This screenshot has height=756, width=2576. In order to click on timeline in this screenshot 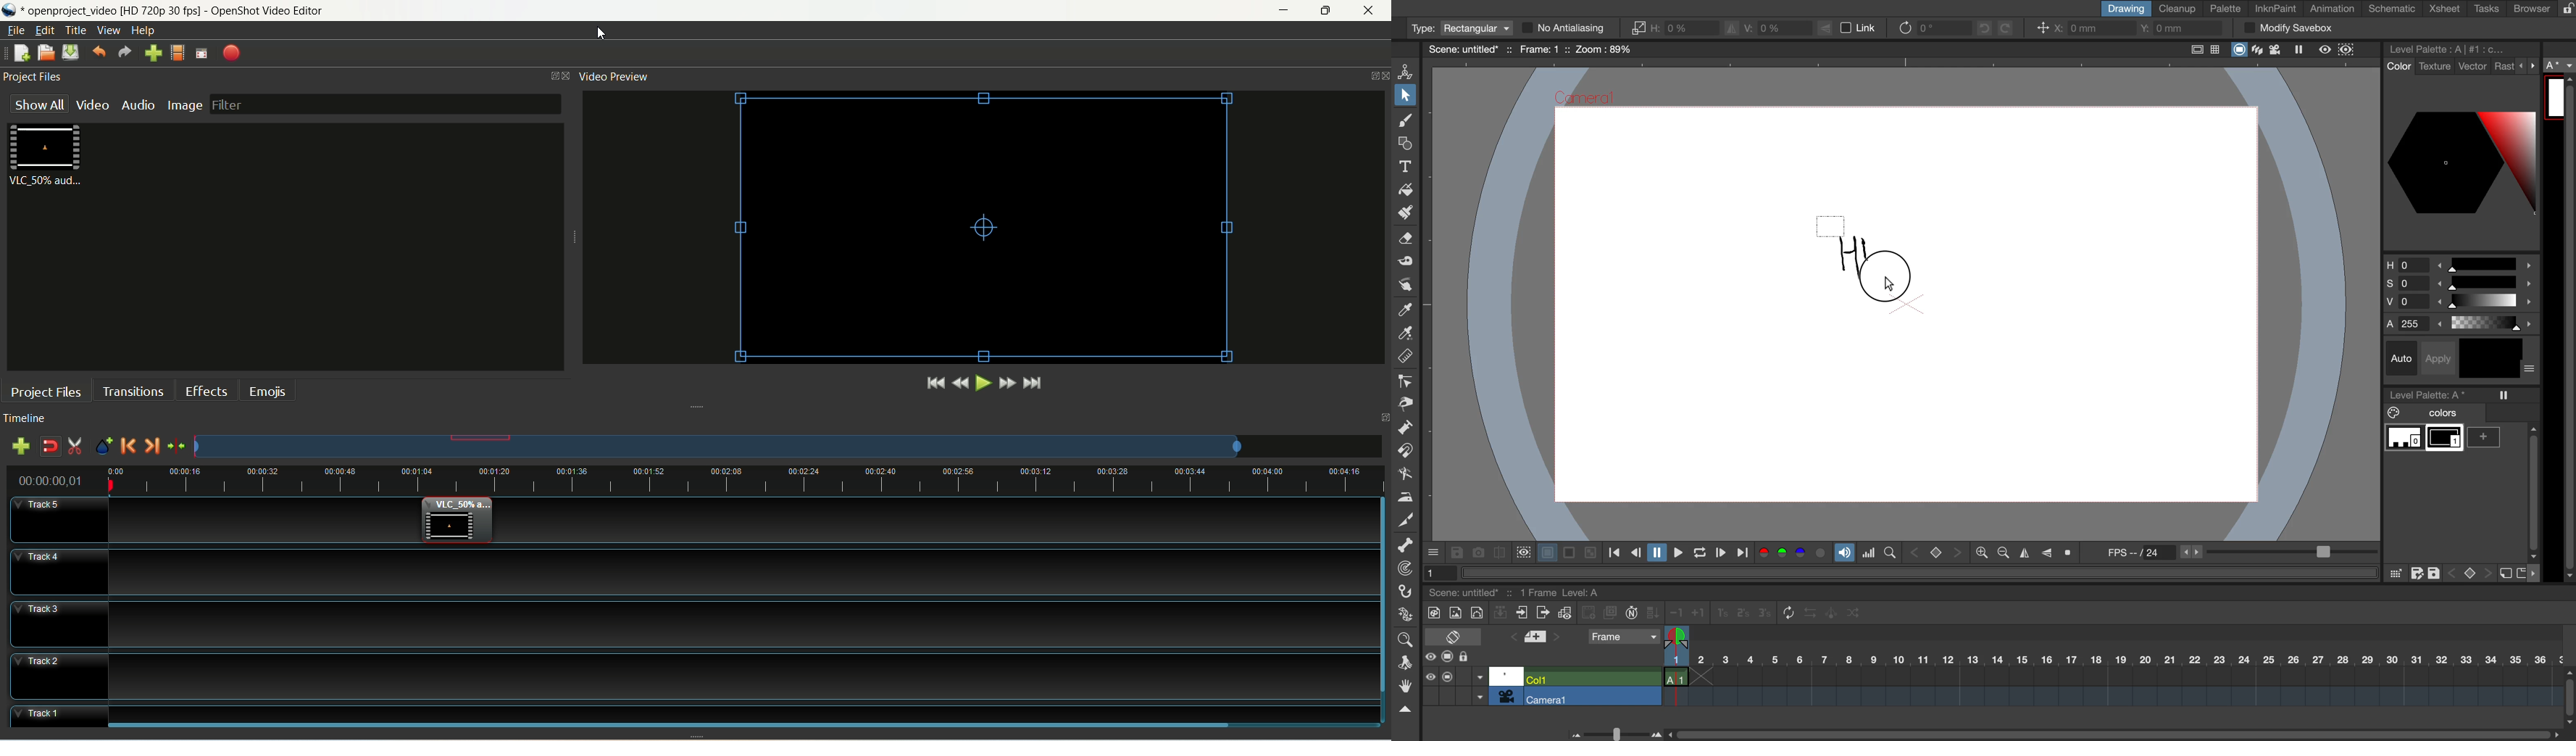, I will do `click(28, 418)`.